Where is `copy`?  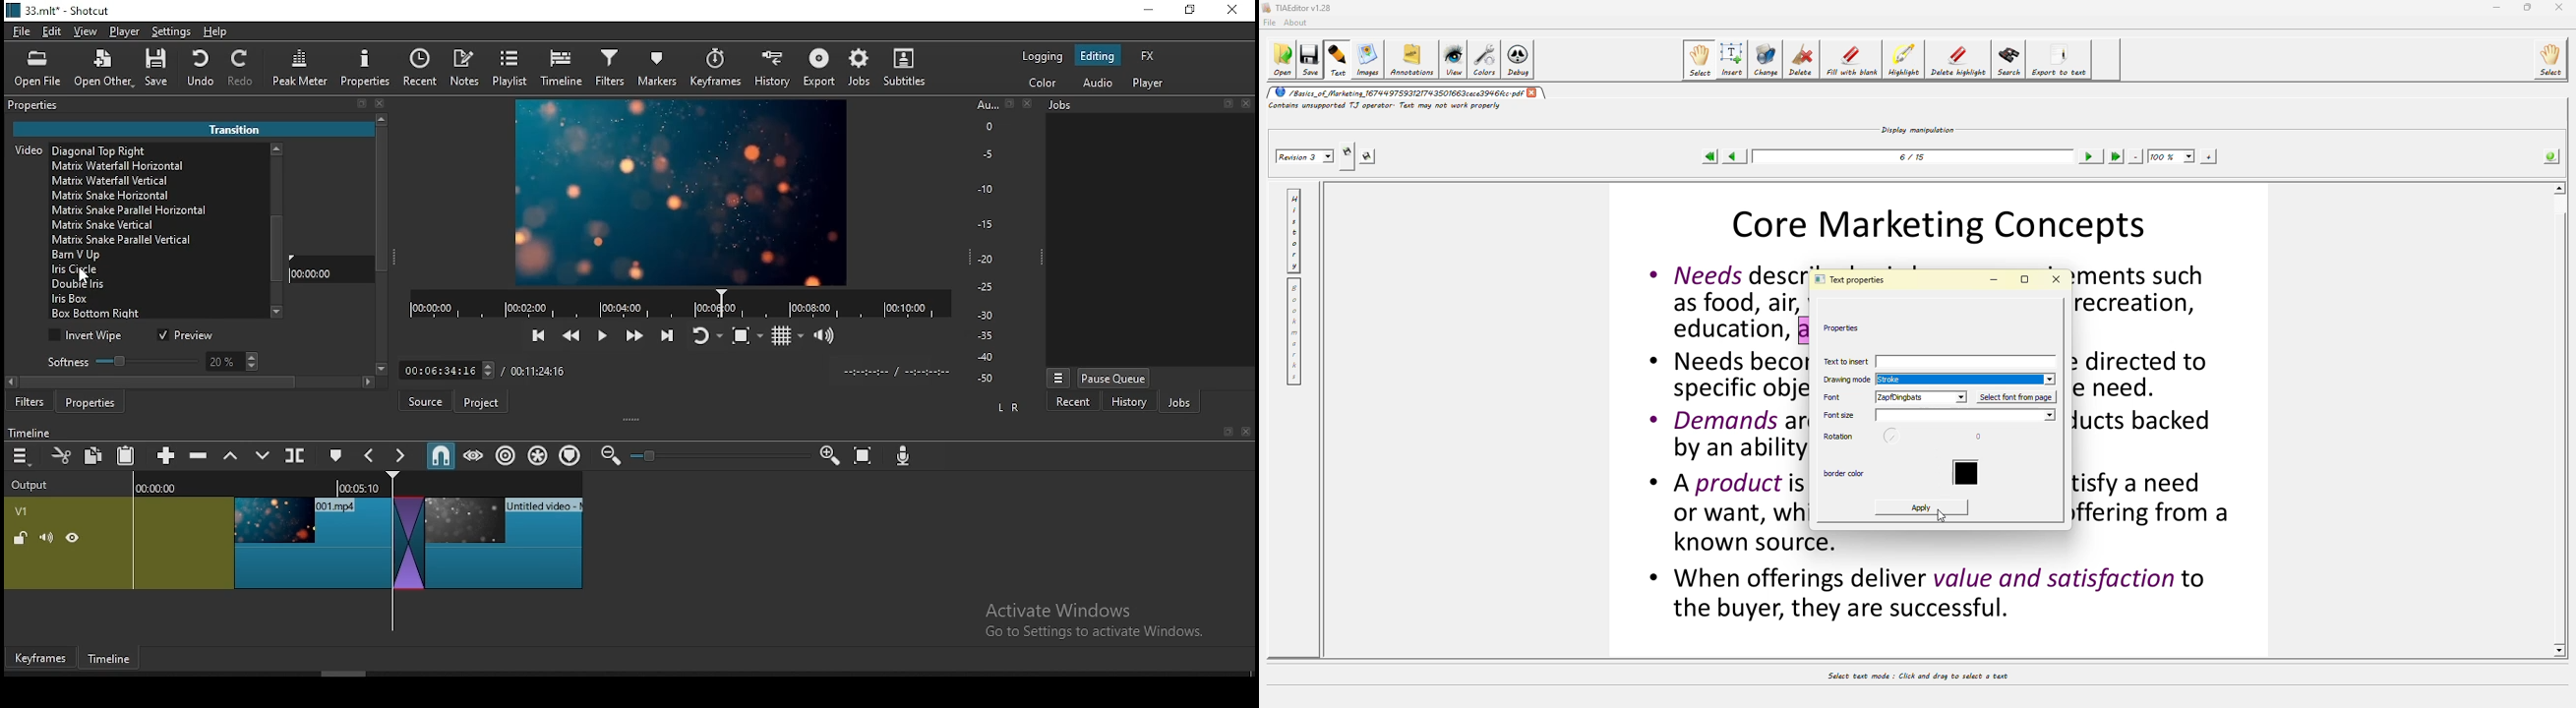
copy is located at coordinates (96, 455).